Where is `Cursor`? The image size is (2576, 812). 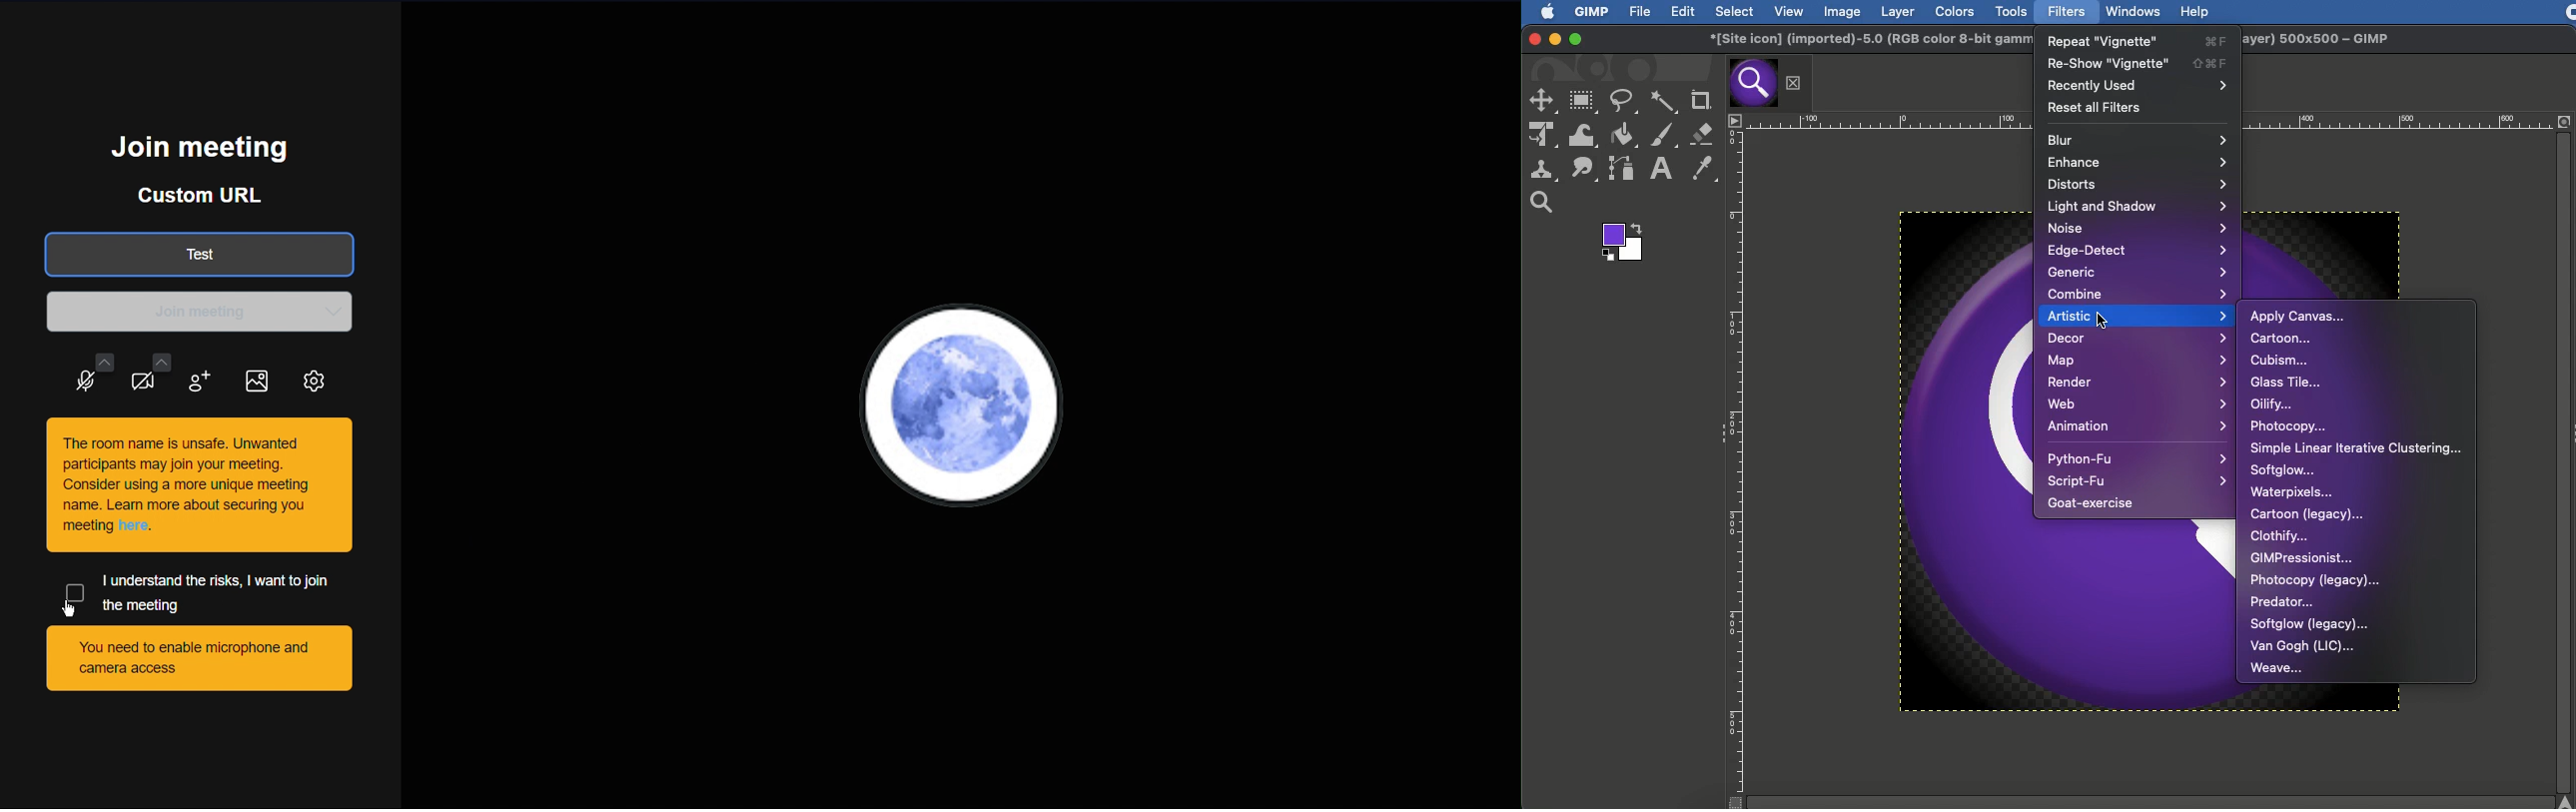
Cursor is located at coordinates (71, 612).